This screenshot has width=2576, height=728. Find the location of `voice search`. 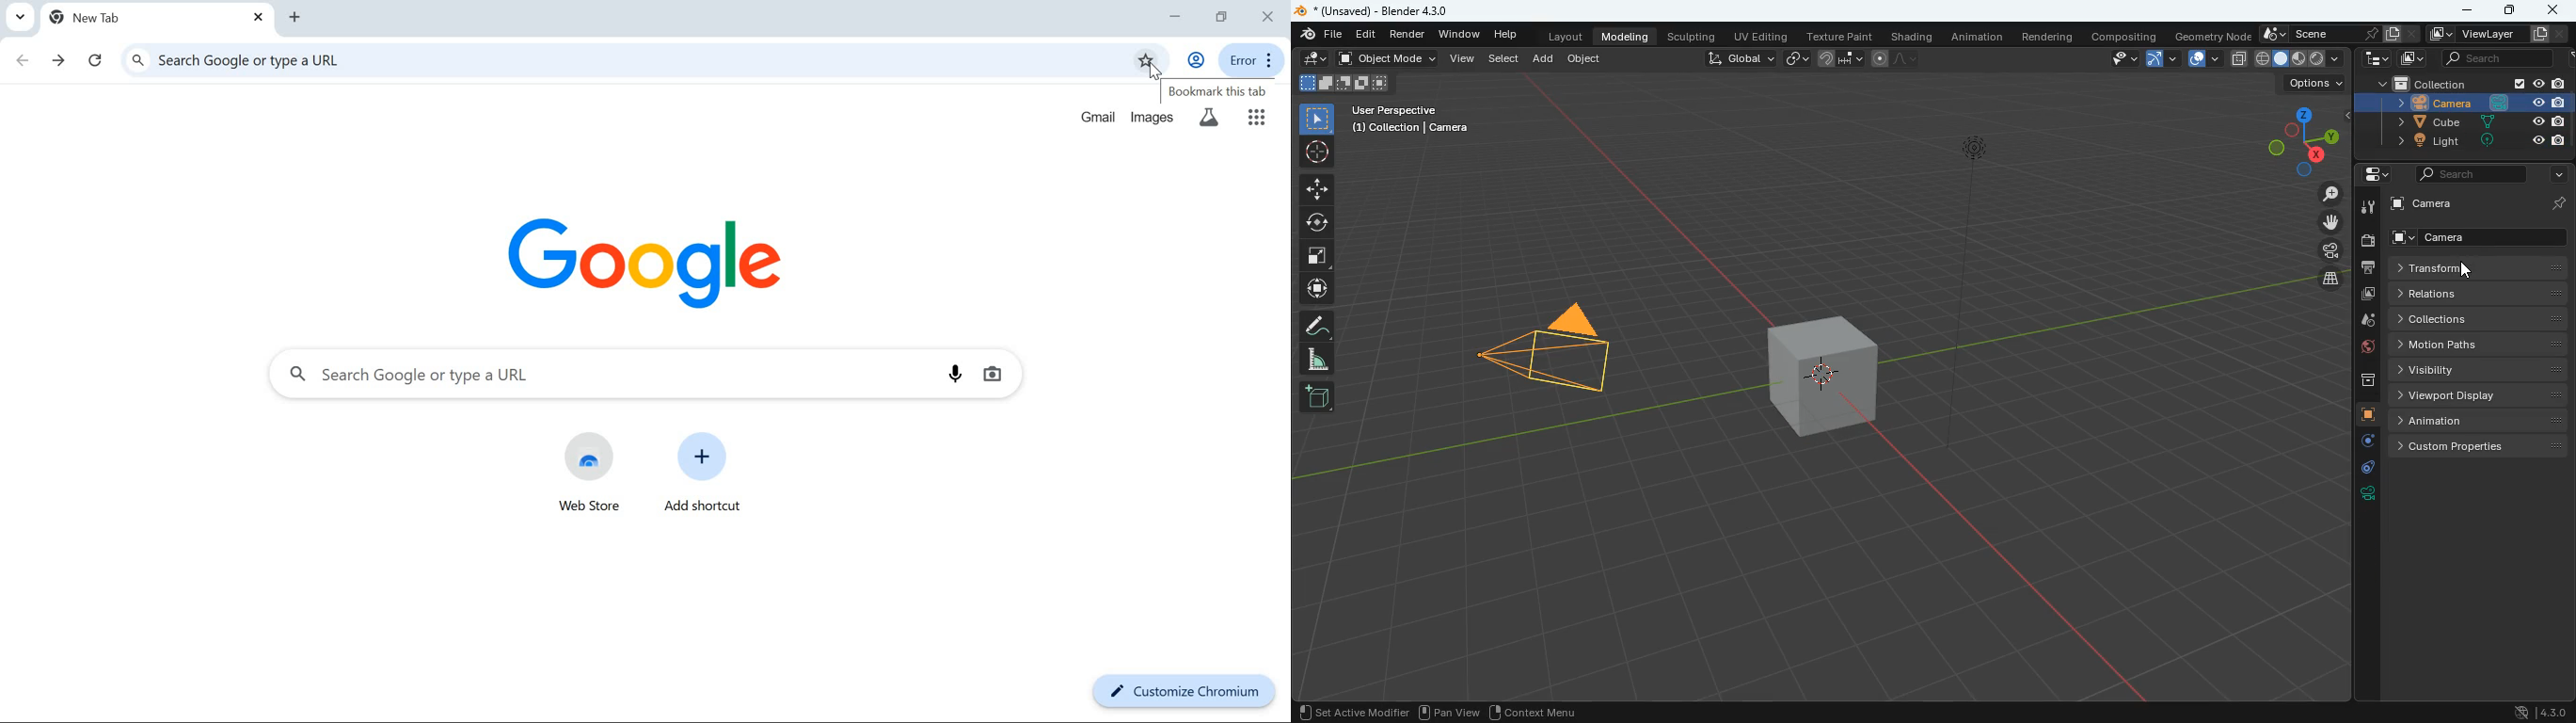

voice search is located at coordinates (957, 373).